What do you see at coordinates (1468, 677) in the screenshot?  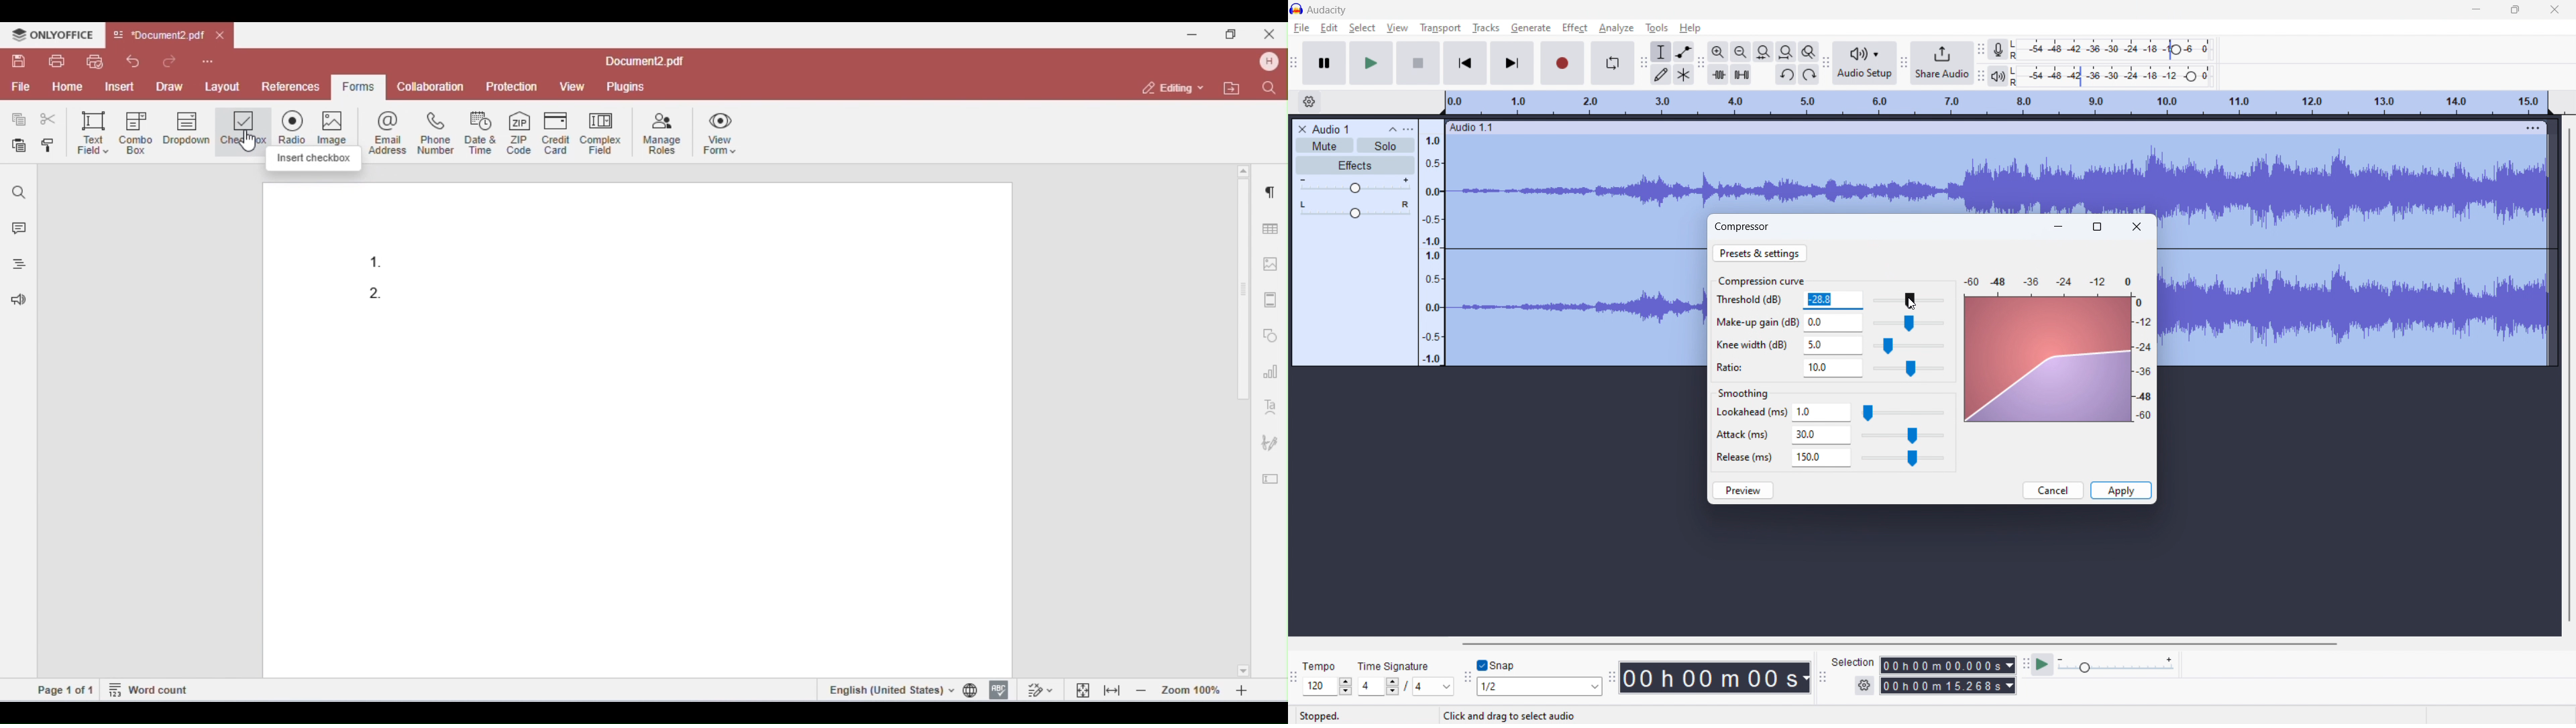 I see `snapping toolbar` at bounding box center [1468, 677].